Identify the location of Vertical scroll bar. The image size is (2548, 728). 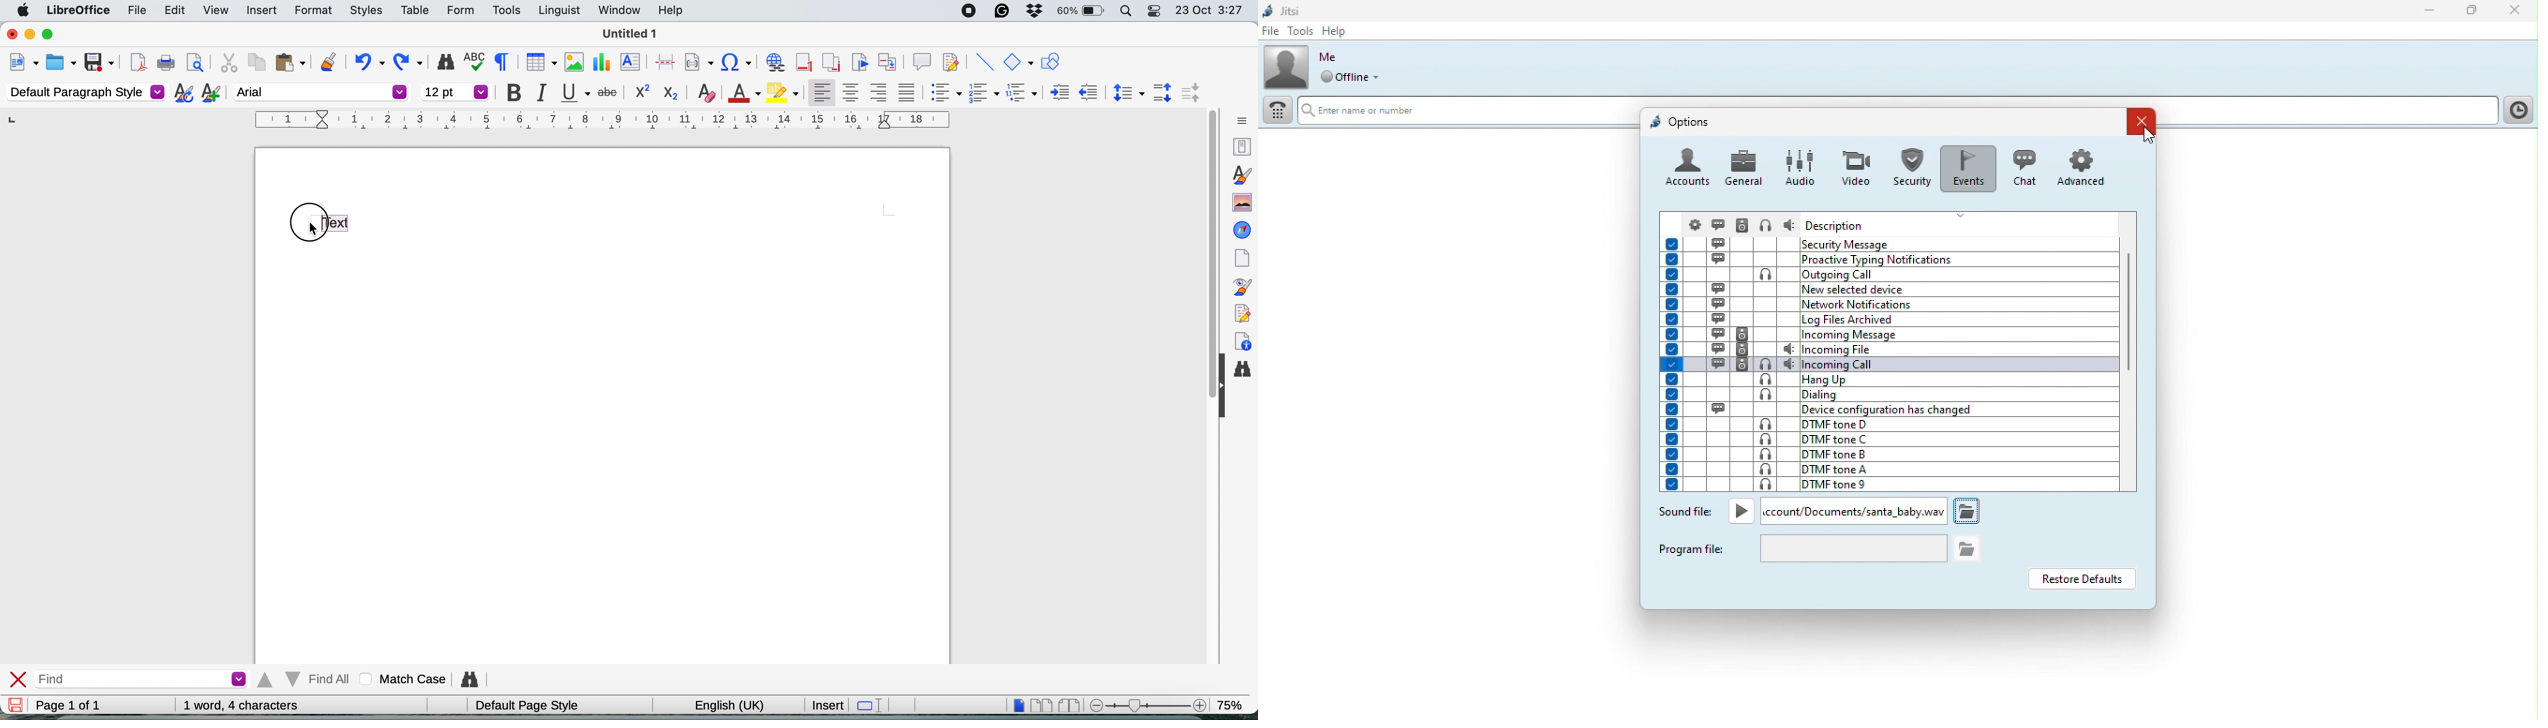
(2131, 336).